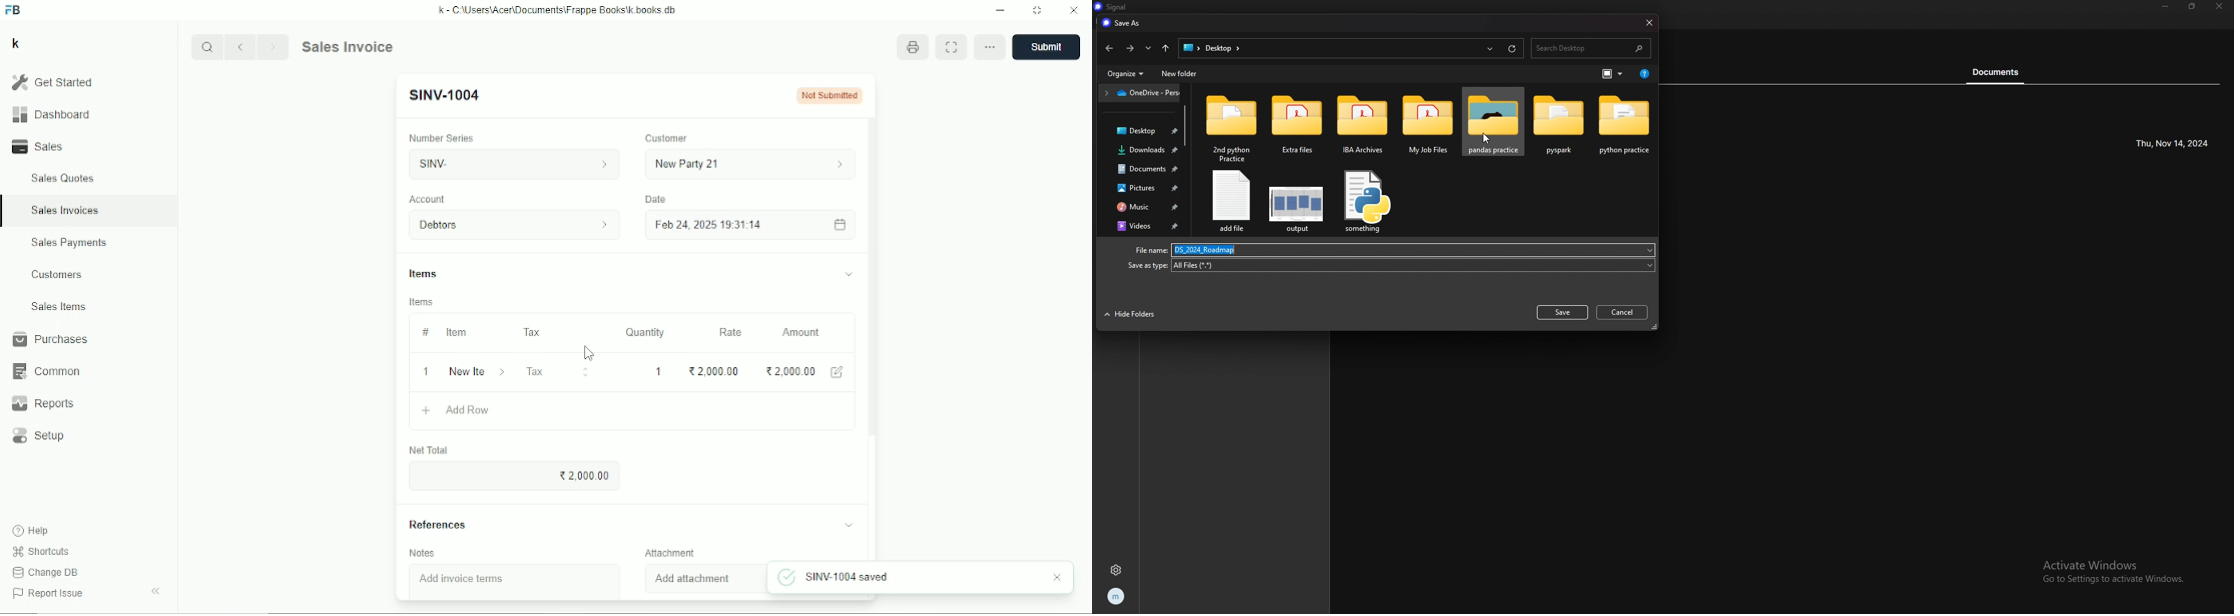 This screenshot has width=2240, height=616. I want to click on Backward, so click(244, 46).